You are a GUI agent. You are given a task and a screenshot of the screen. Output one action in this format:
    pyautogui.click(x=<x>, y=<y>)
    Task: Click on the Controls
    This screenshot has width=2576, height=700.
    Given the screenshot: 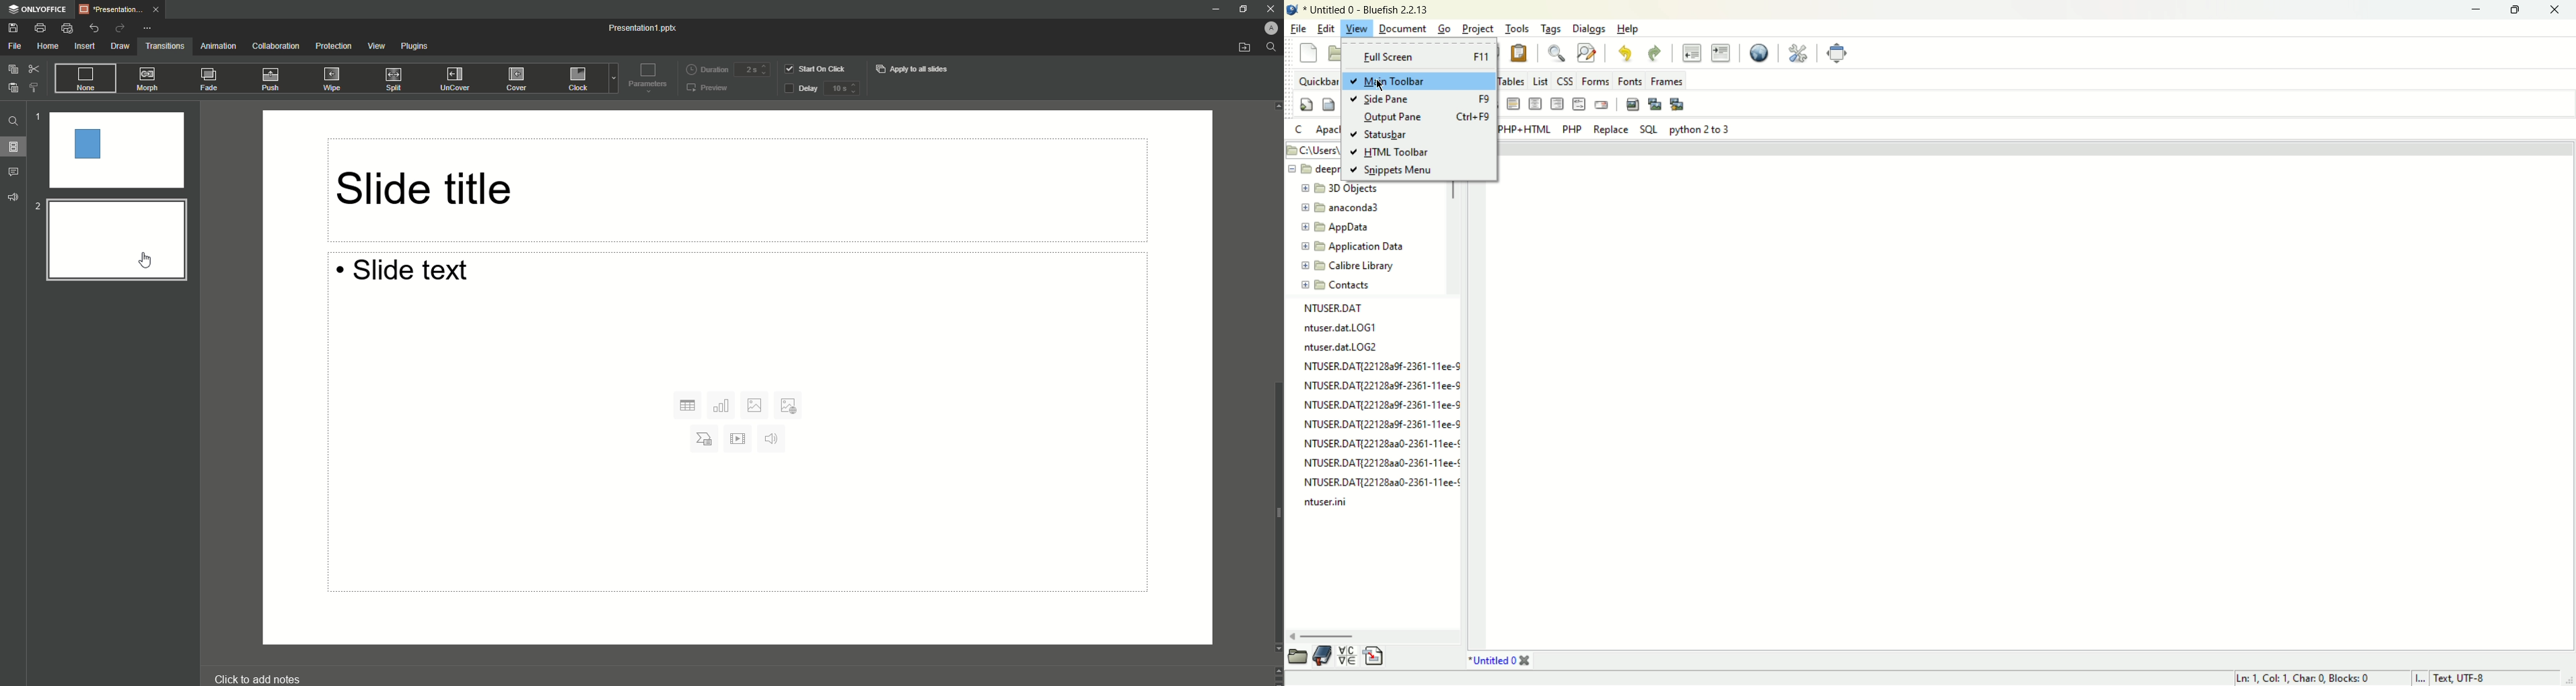 What is the action you would take?
    pyautogui.click(x=1276, y=675)
    